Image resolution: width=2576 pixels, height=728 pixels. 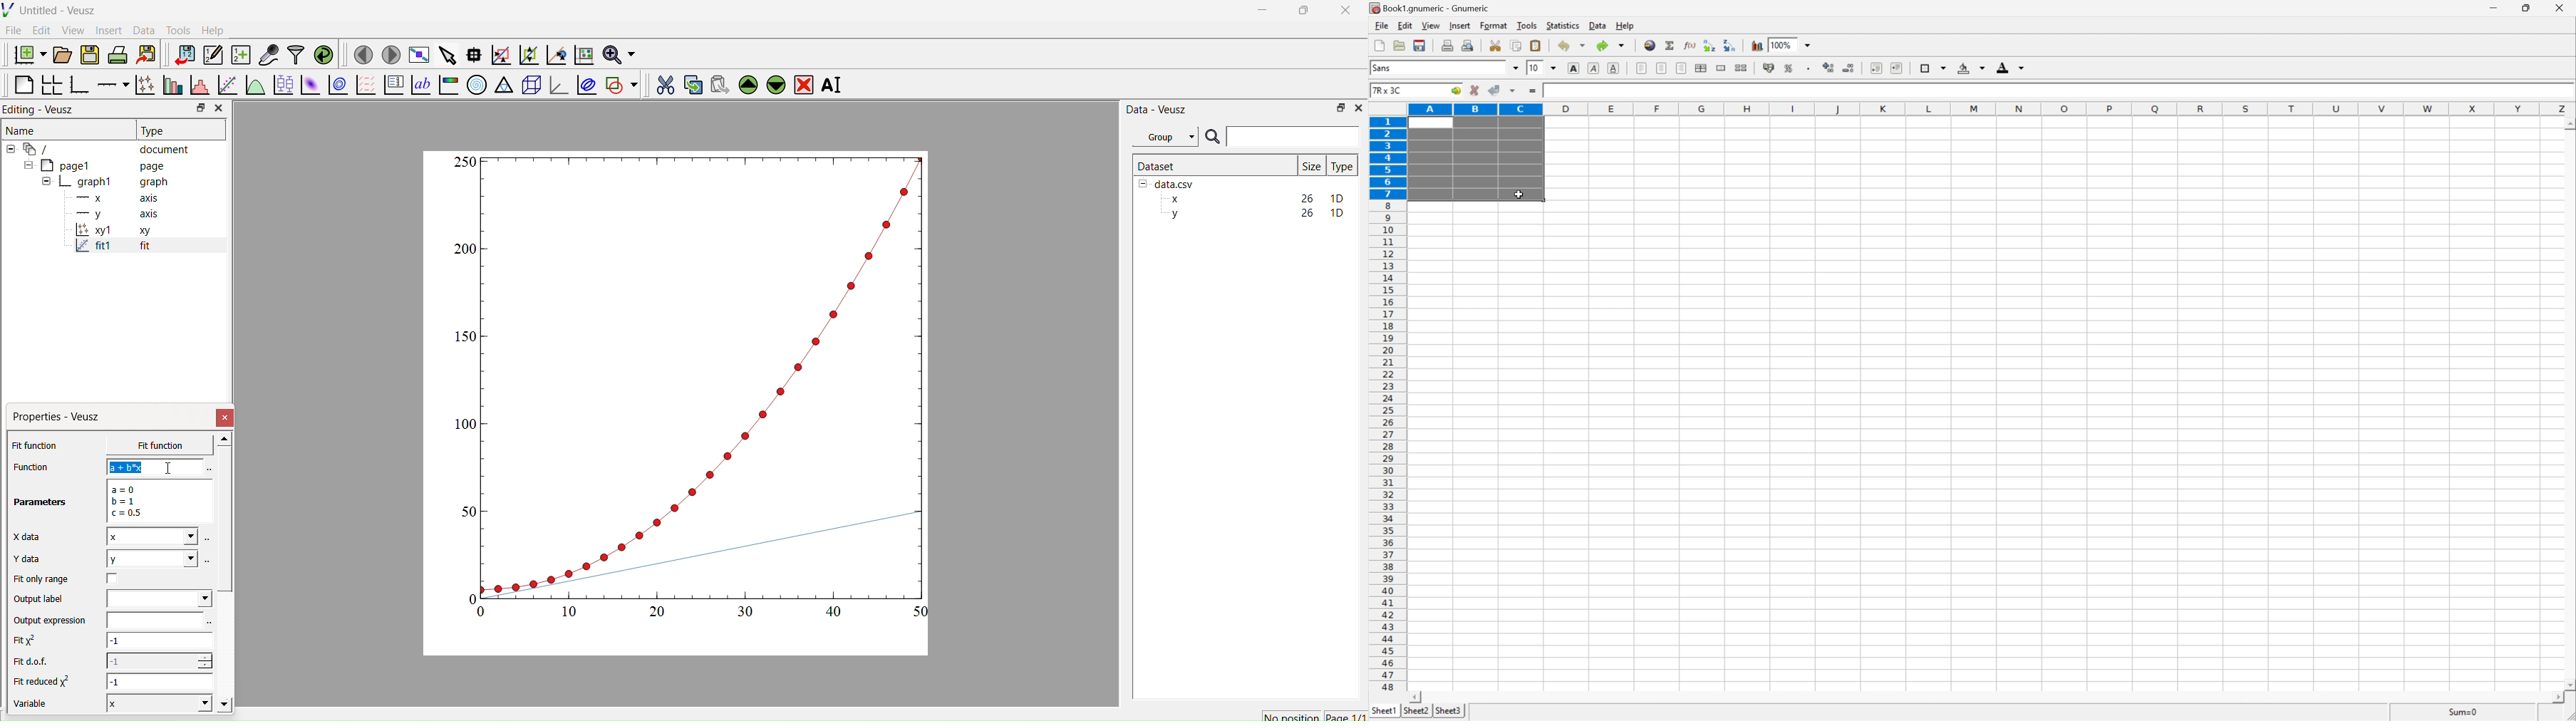 I want to click on data.csv, so click(x=1168, y=182).